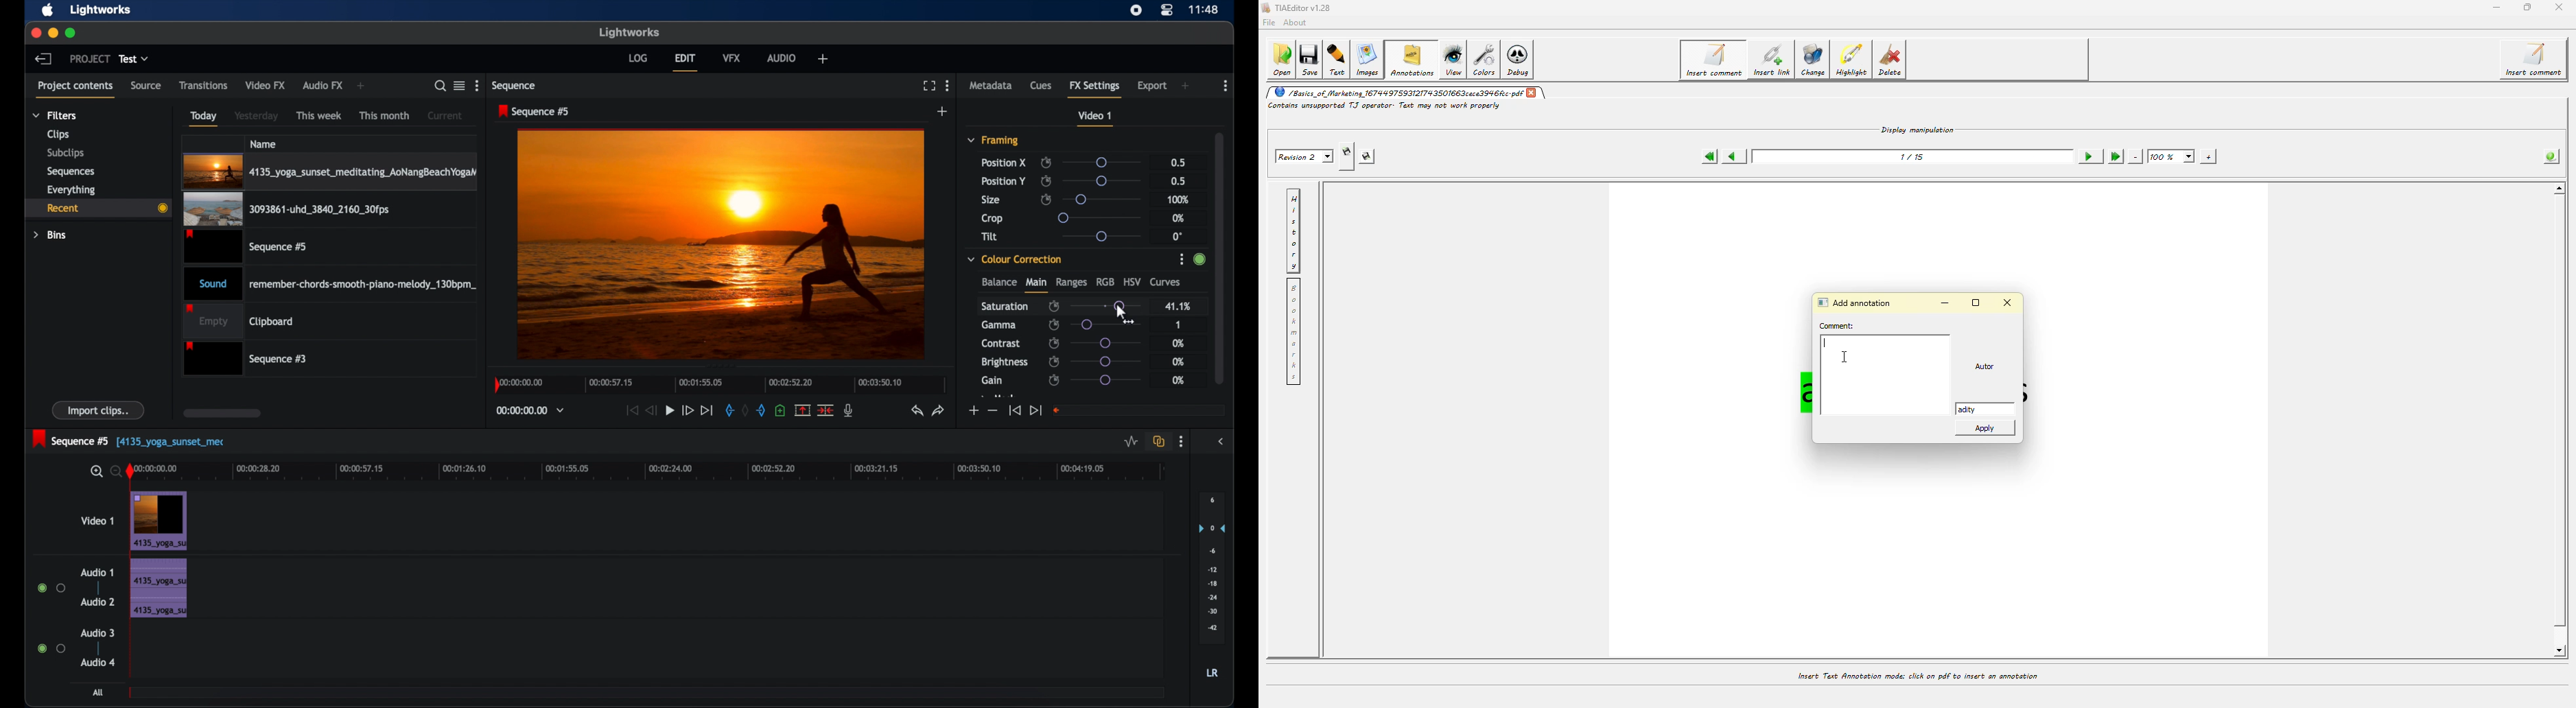  What do you see at coordinates (729, 410) in the screenshot?
I see `in mark` at bounding box center [729, 410].